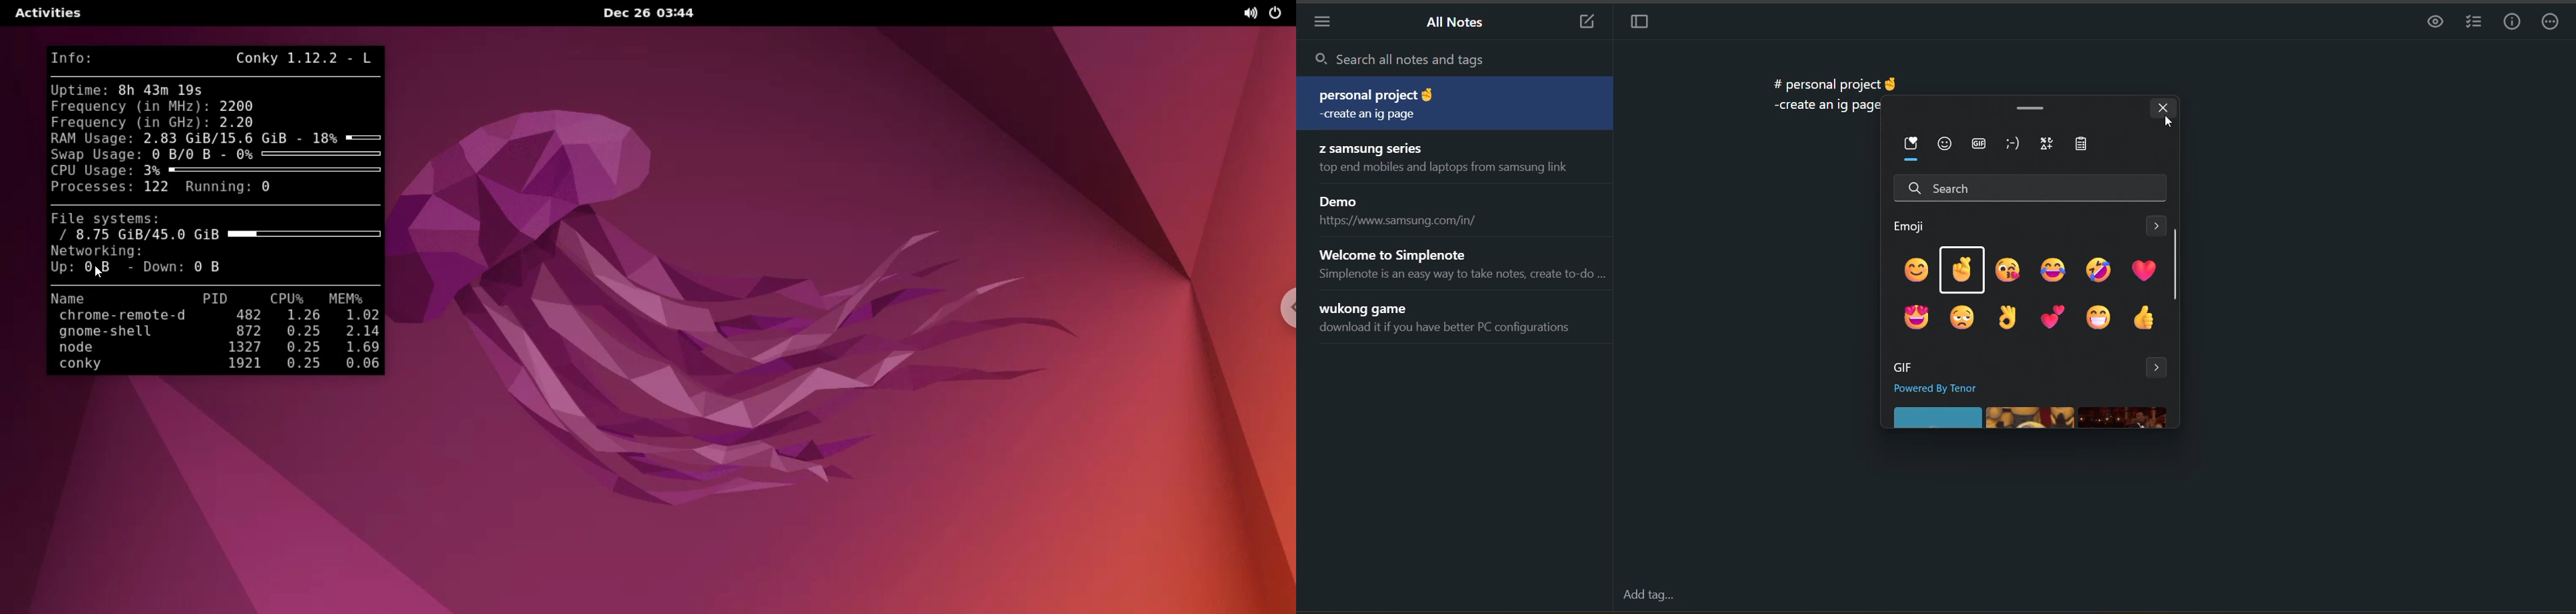  What do you see at coordinates (2088, 144) in the screenshot?
I see `clipboard  history` at bounding box center [2088, 144].